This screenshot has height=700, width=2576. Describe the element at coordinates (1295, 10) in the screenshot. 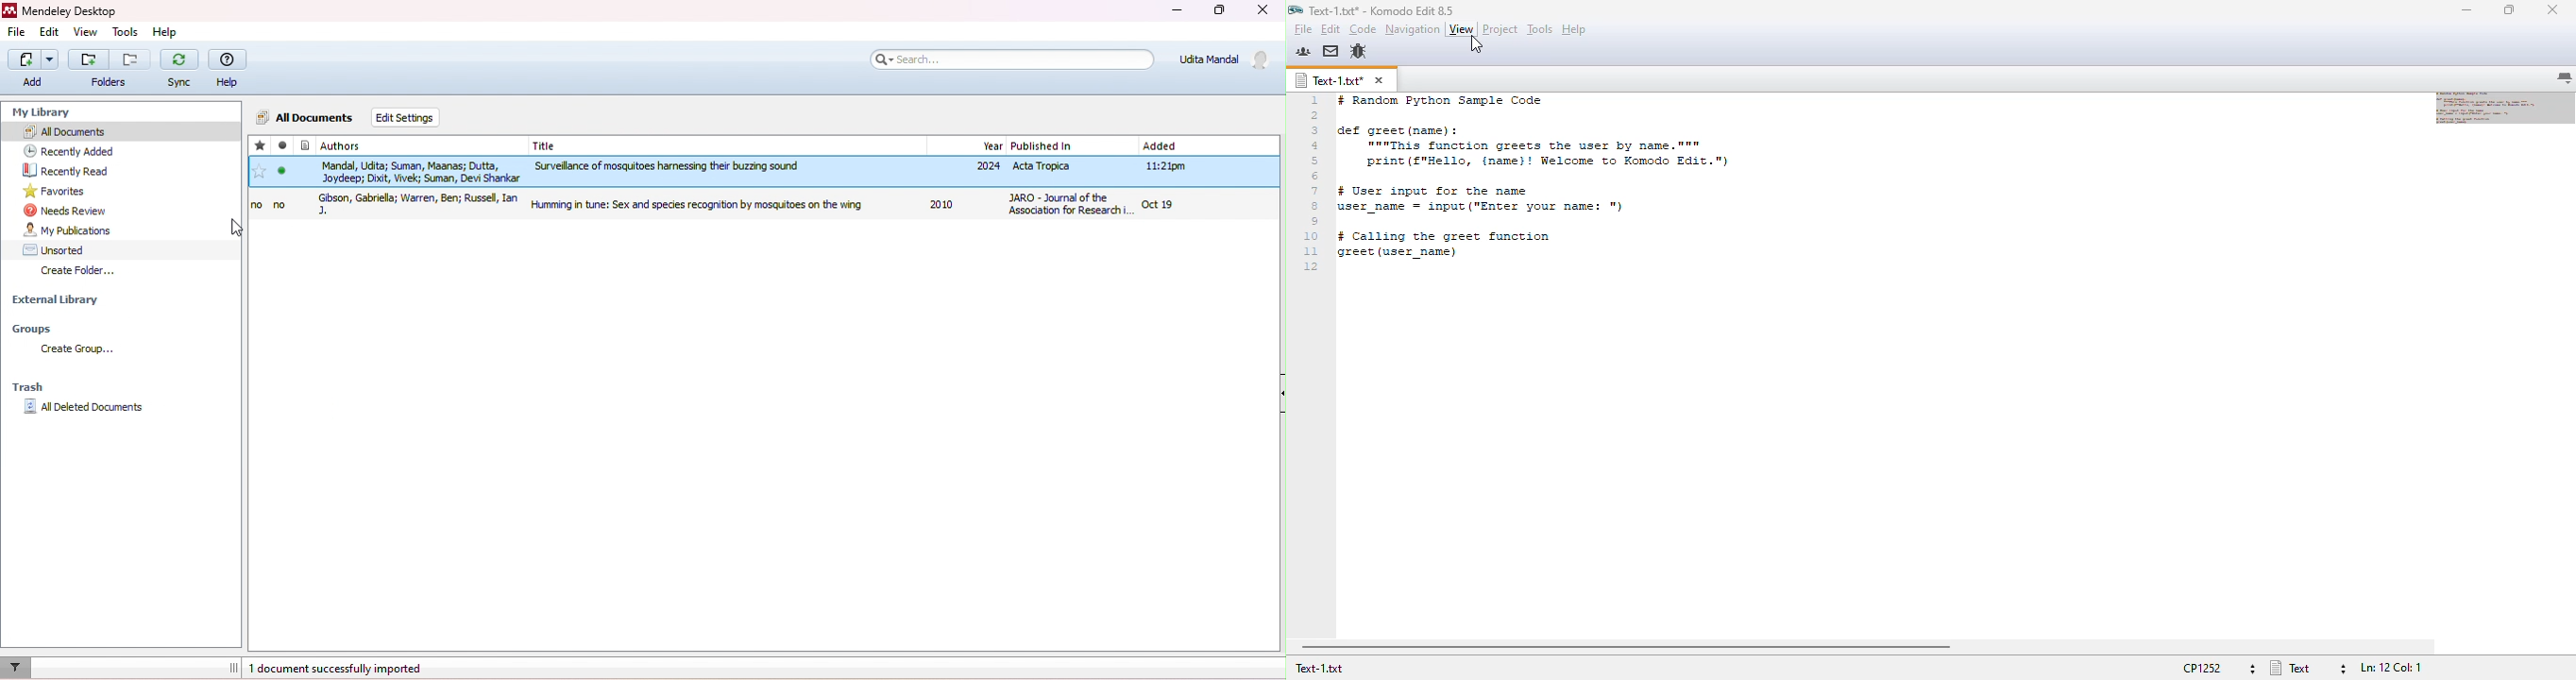

I see `logo` at that location.